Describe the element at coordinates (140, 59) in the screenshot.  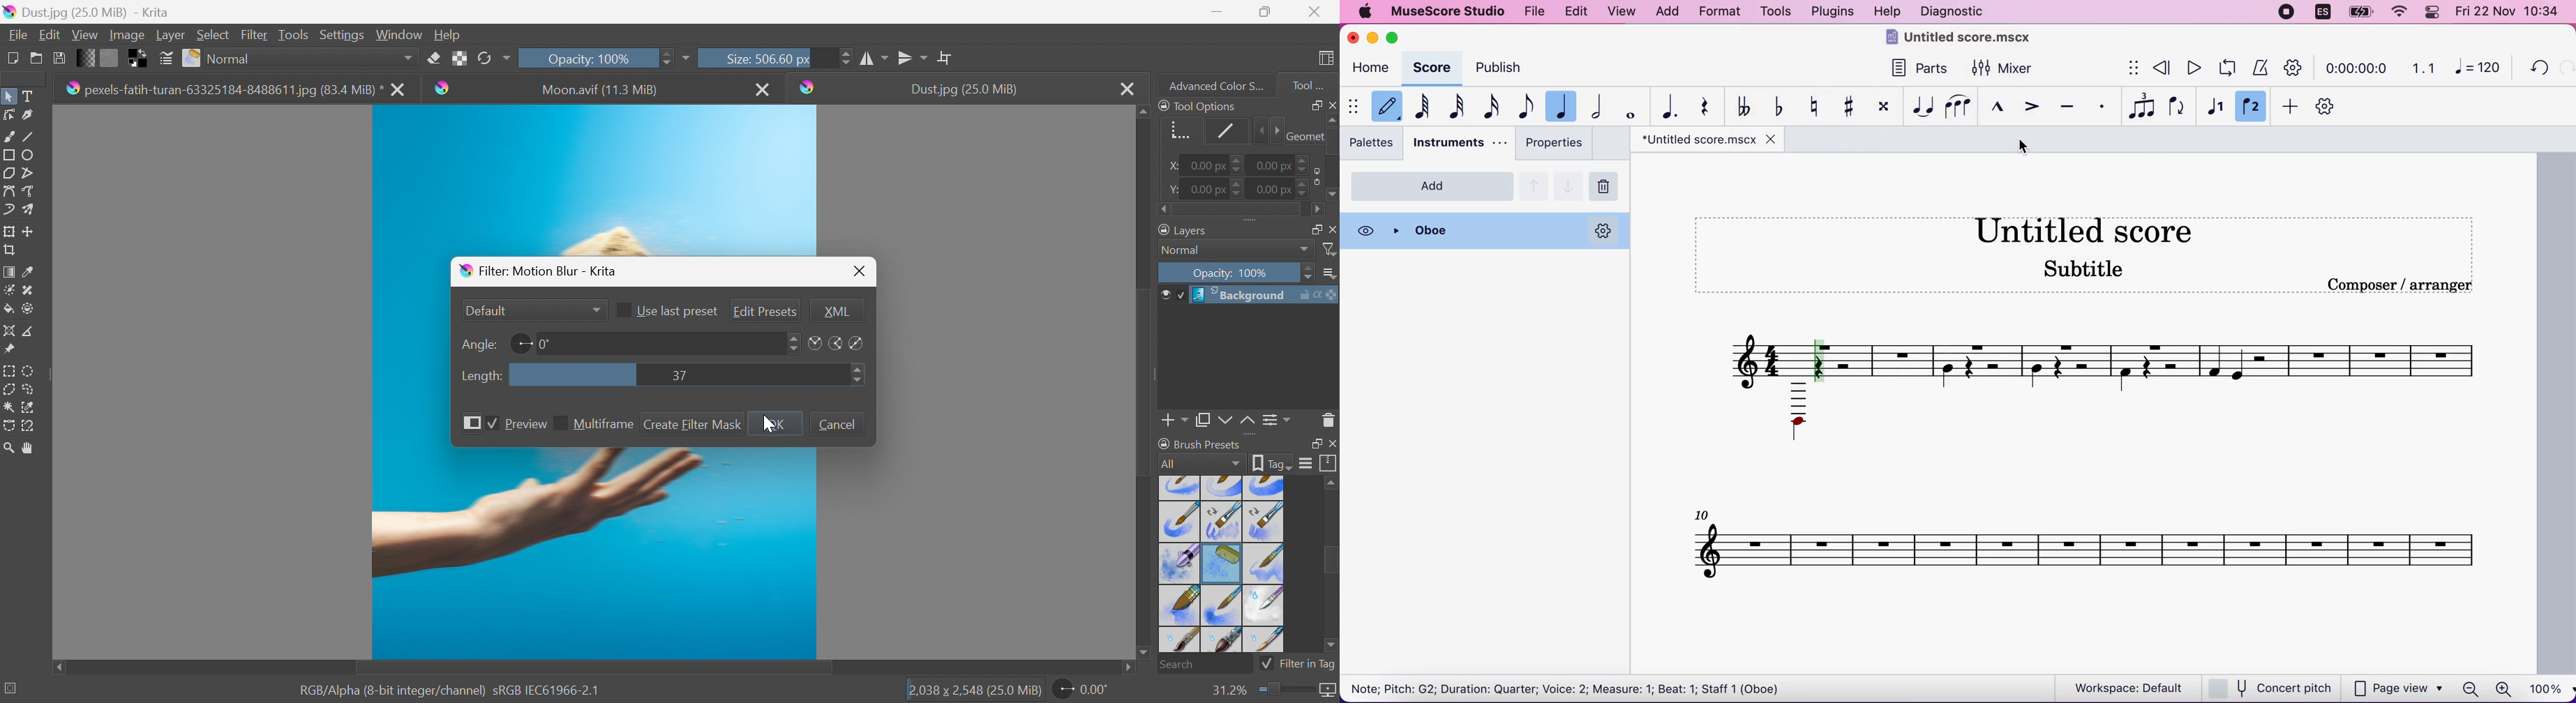
I see `Swap foreground and background color` at that location.